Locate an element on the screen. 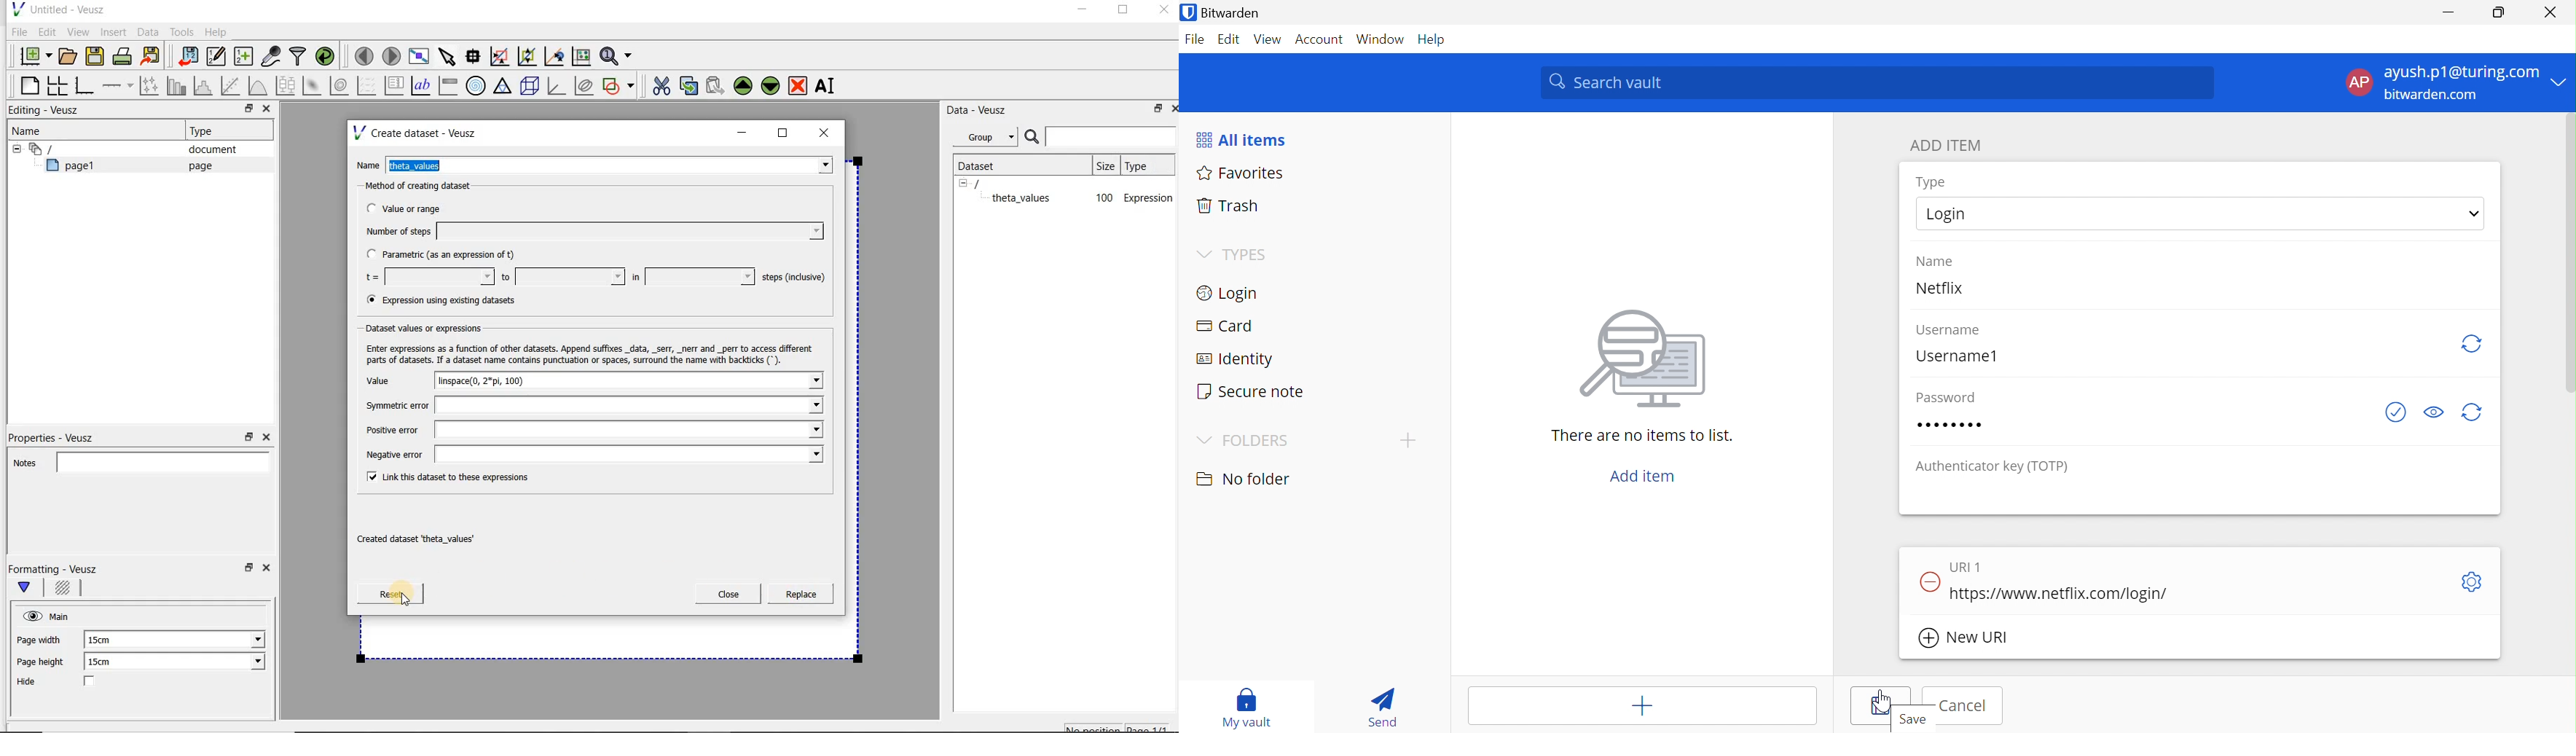 This screenshot has height=756, width=2576. Edit is located at coordinates (1230, 40).